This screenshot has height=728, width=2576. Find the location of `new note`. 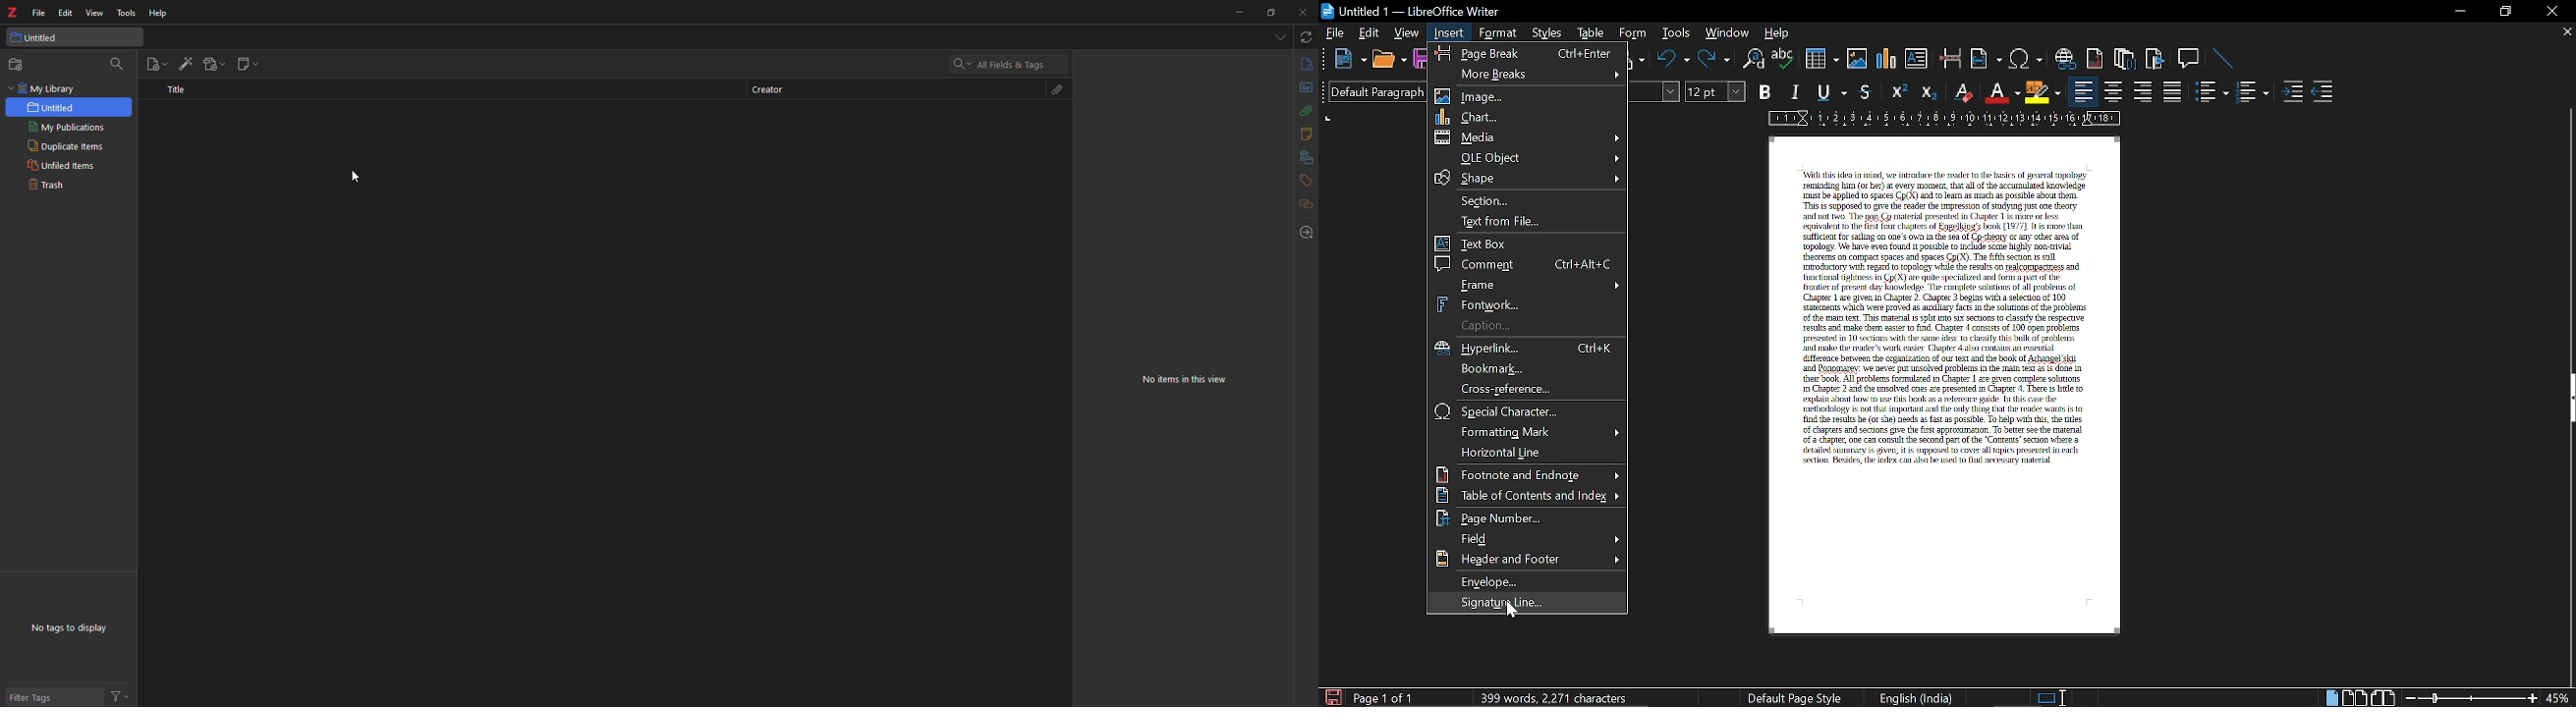

new note is located at coordinates (251, 64).